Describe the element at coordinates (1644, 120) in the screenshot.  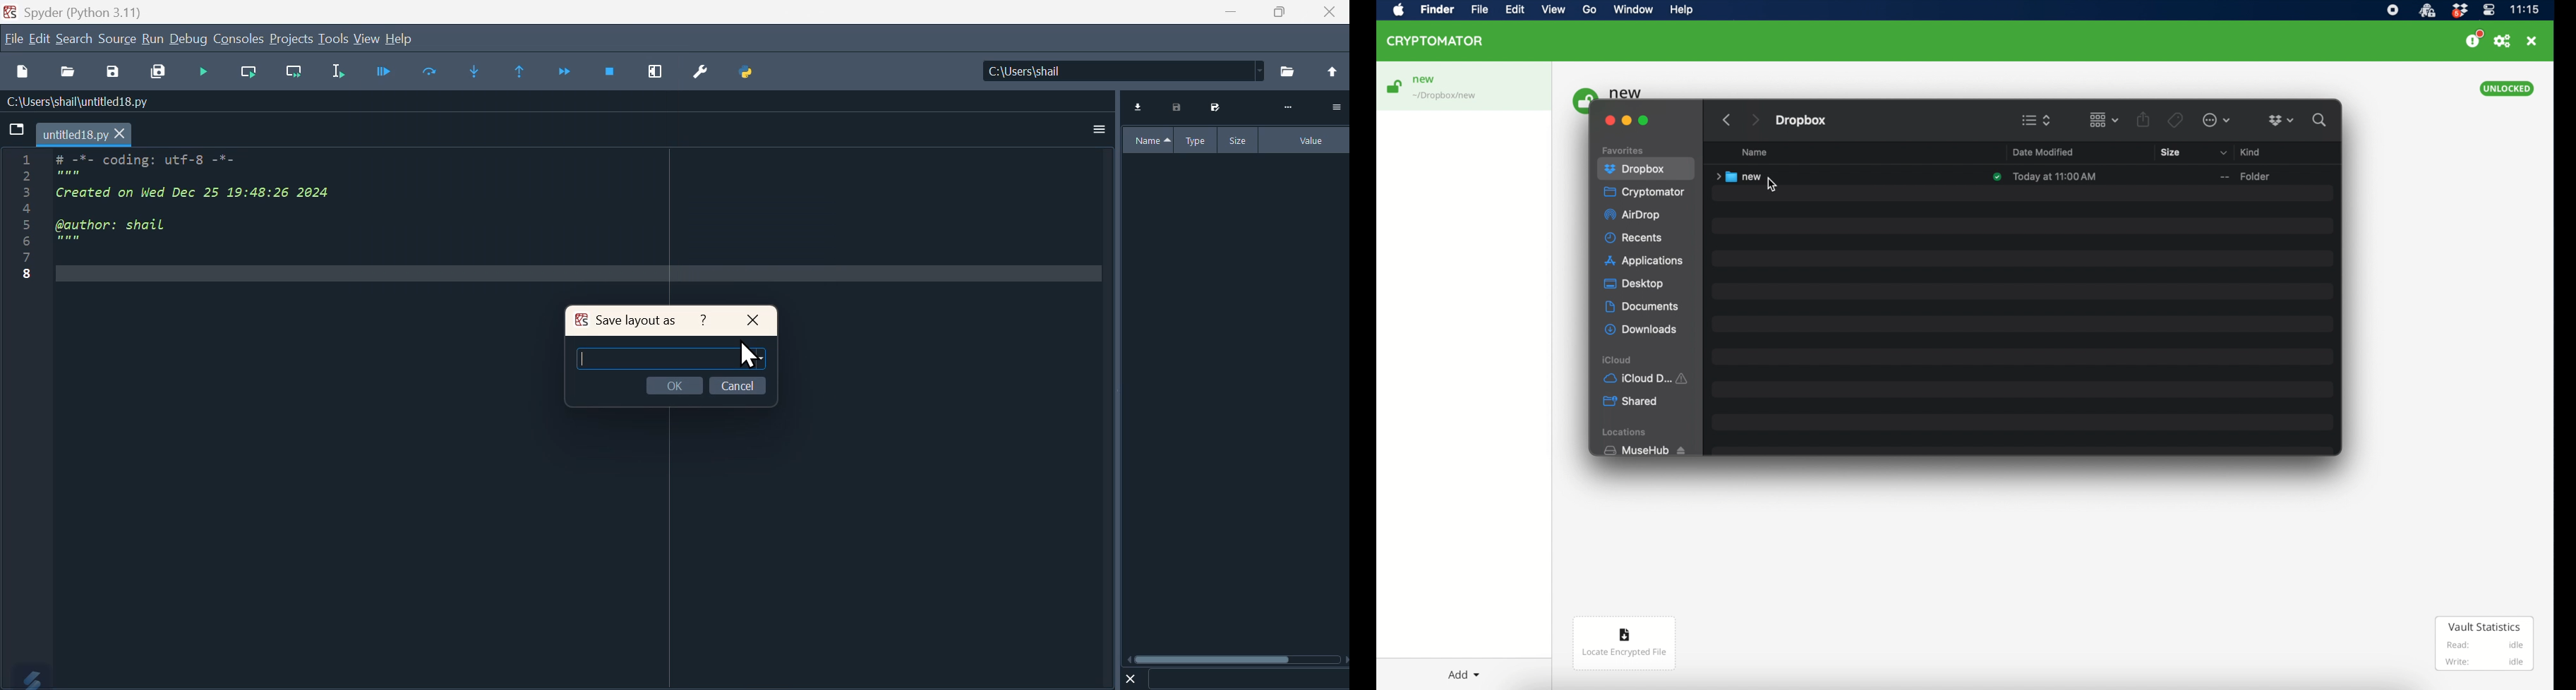
I see `maximize` at that location.